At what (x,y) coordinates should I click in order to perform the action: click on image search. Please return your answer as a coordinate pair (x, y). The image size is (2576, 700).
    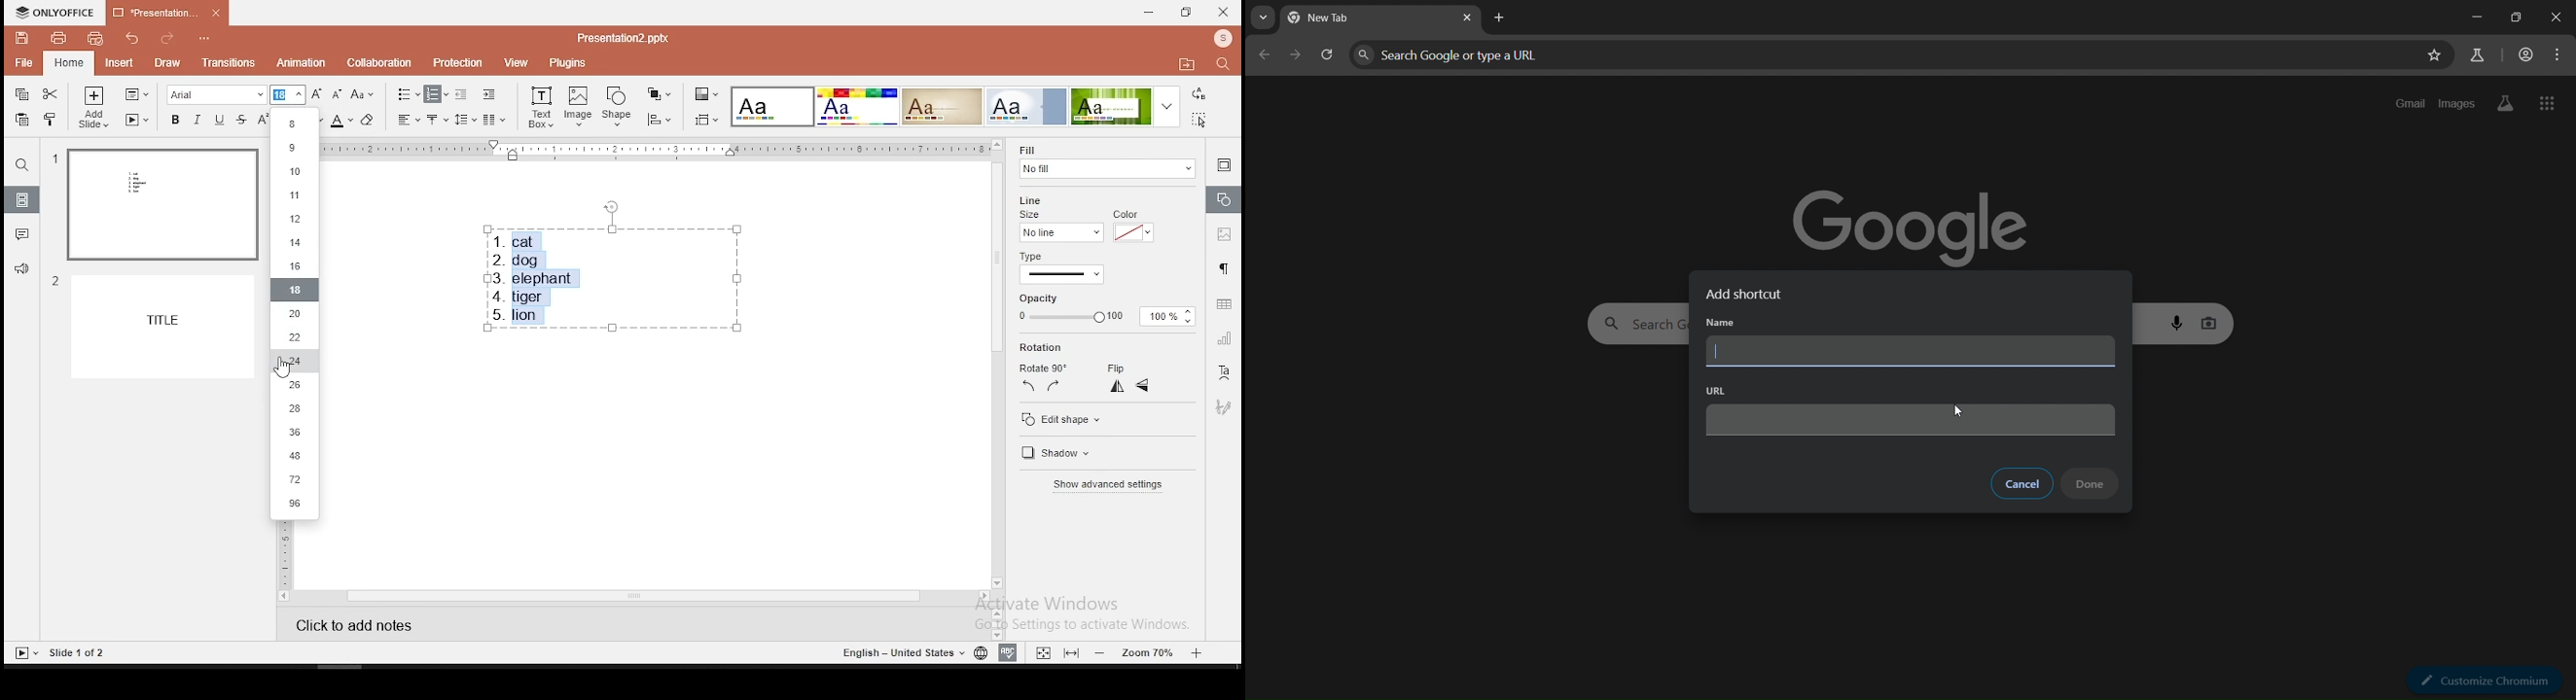
    Looking at the image, I should click on (2211, 321).